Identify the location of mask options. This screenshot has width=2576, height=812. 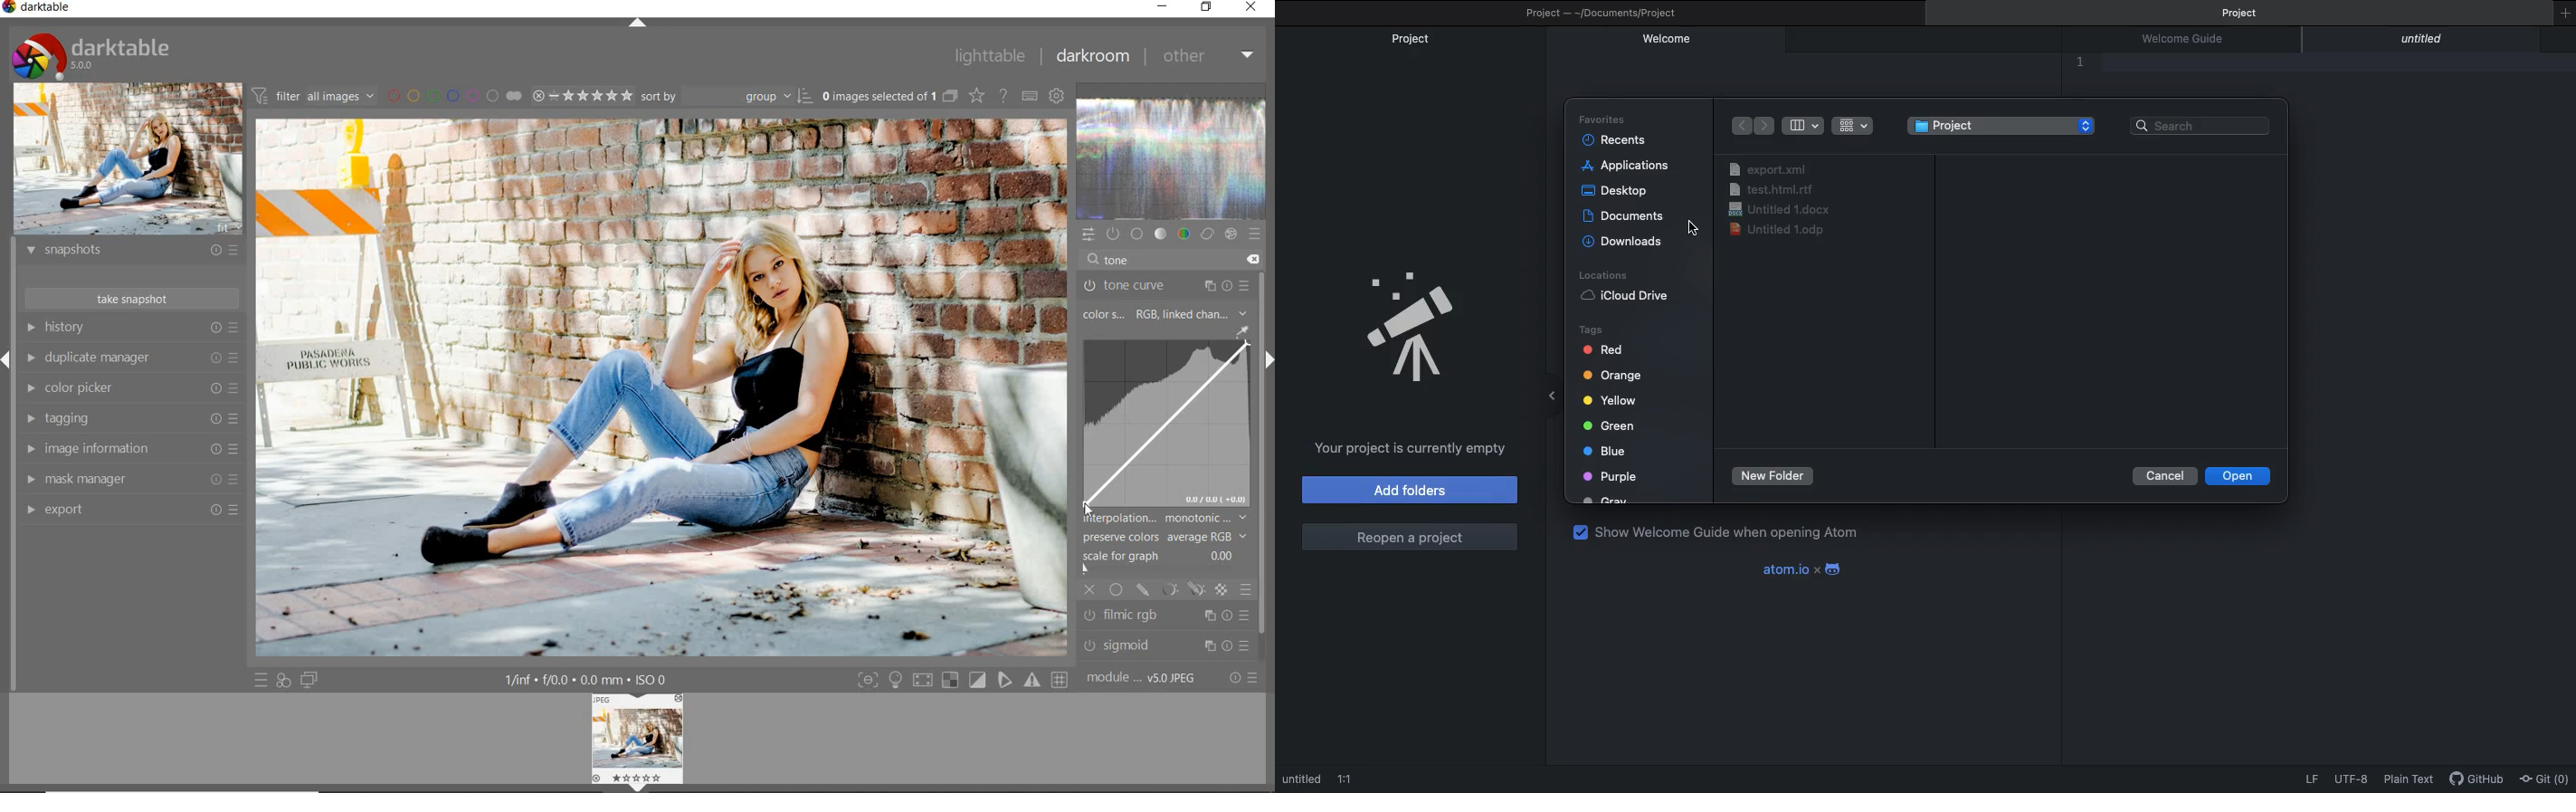
(1181, 590).